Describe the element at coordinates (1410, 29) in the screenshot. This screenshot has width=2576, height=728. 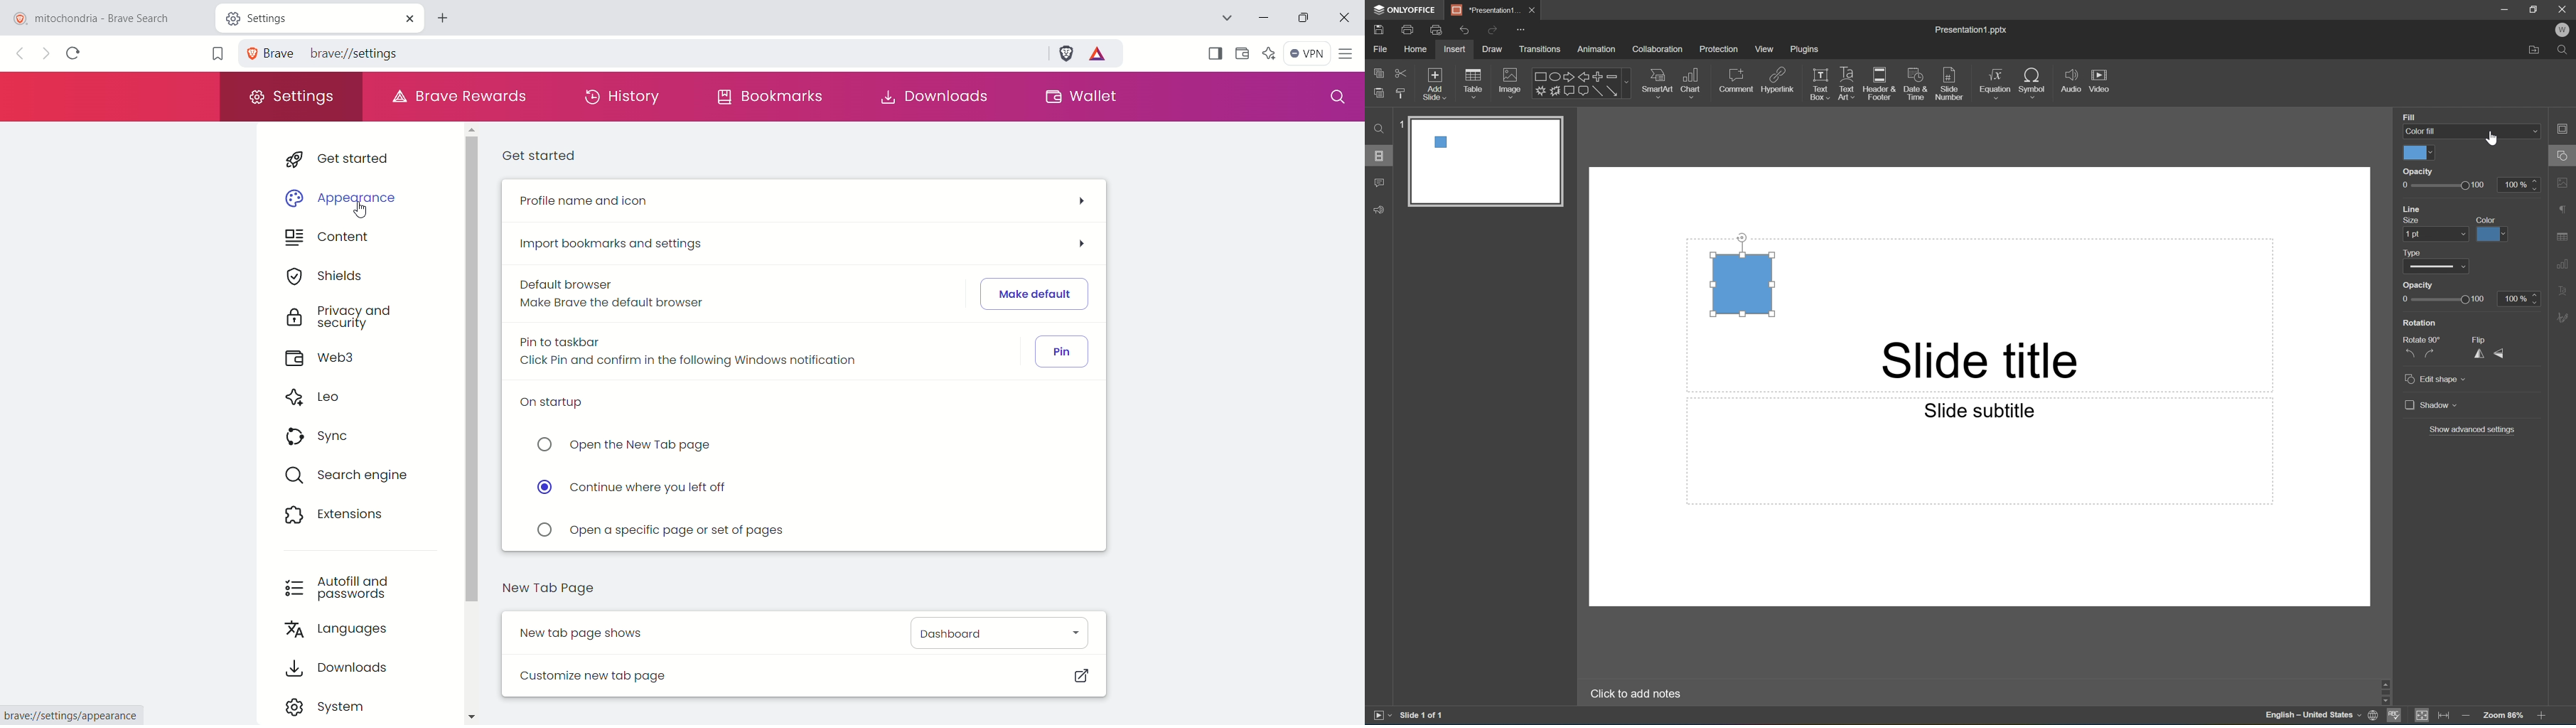
I see `Print file` at that location.